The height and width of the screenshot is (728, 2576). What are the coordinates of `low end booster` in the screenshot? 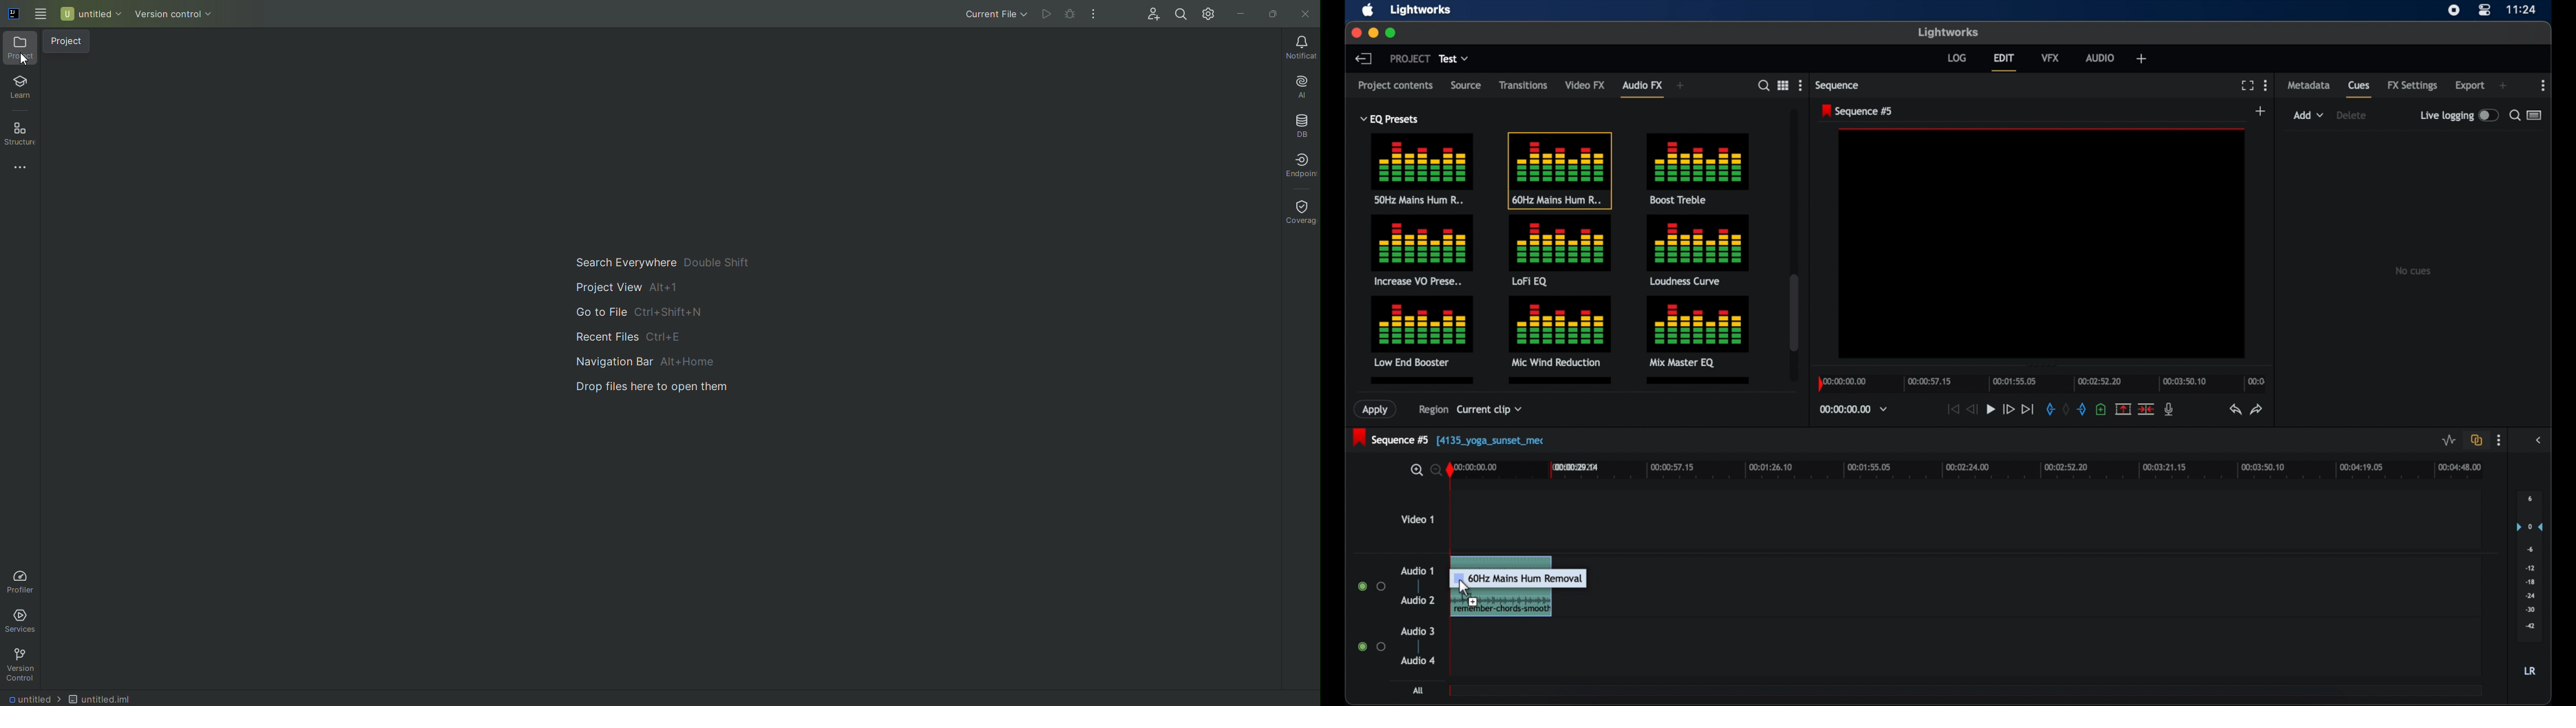 It's located at (1422, 331).